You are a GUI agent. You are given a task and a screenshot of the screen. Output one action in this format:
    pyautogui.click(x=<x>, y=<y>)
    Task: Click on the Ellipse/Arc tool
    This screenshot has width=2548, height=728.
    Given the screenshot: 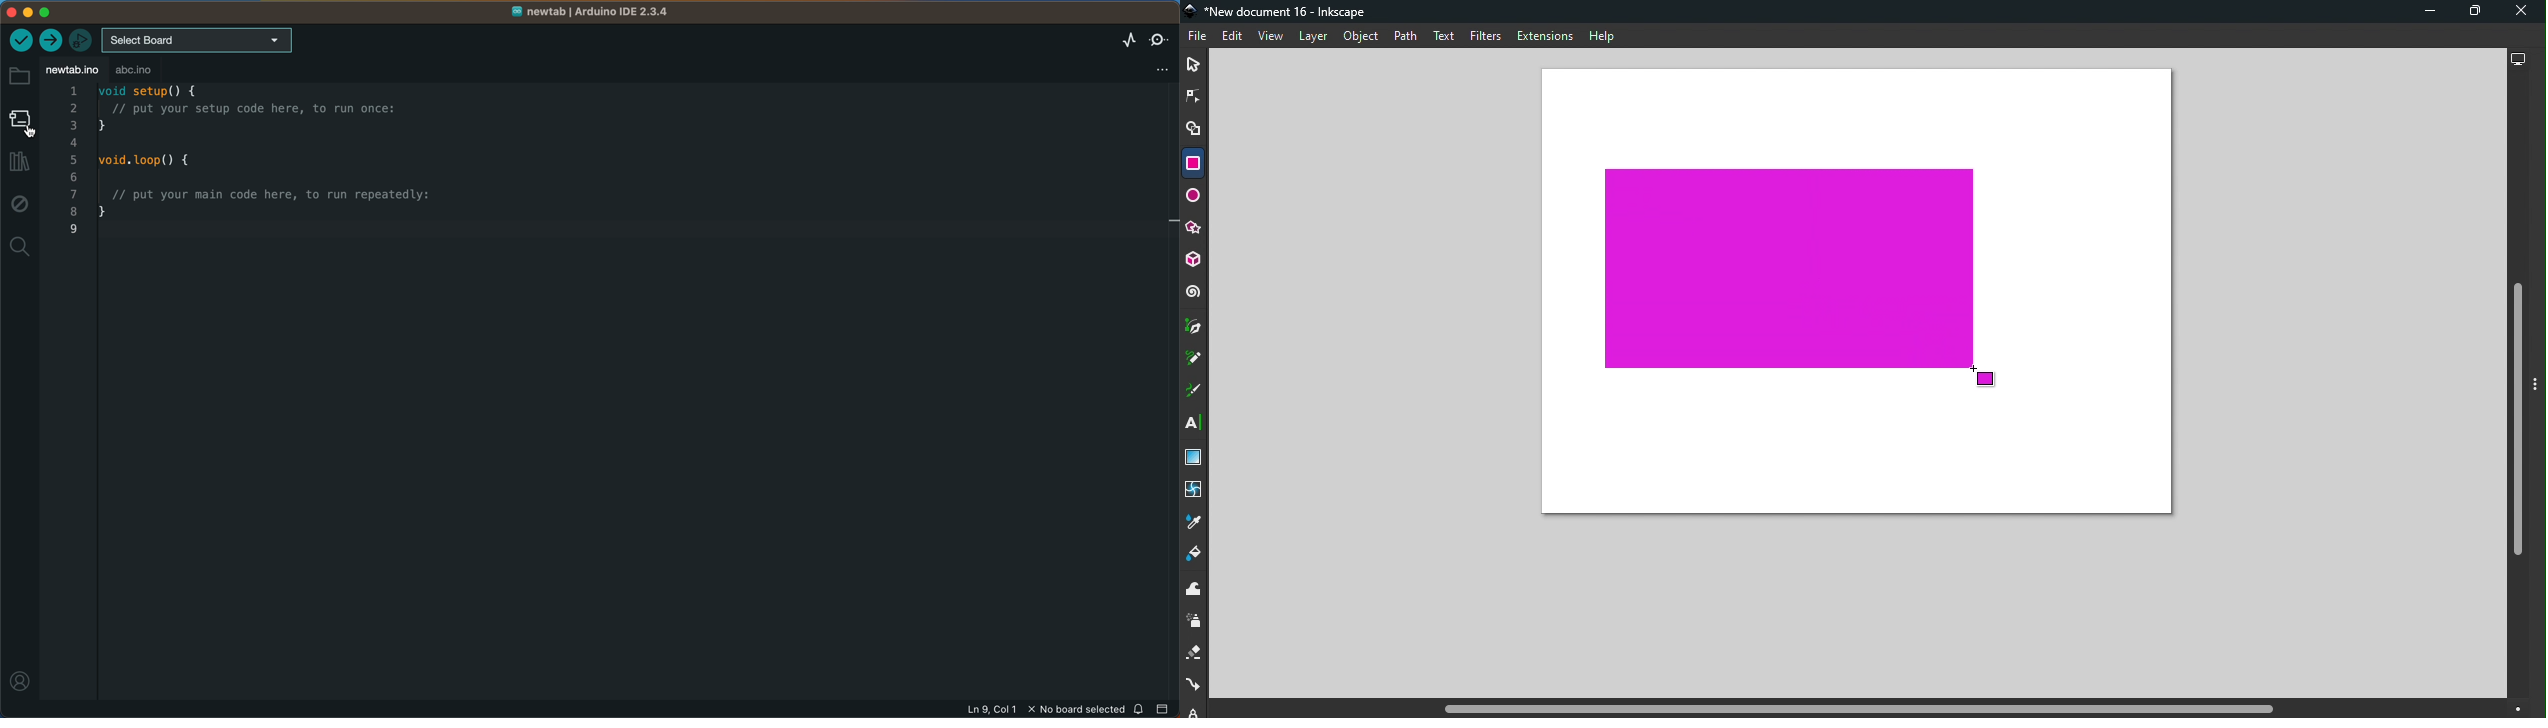 What is the action you would take?
    pyautogui.click(x=1194, y=198)
    